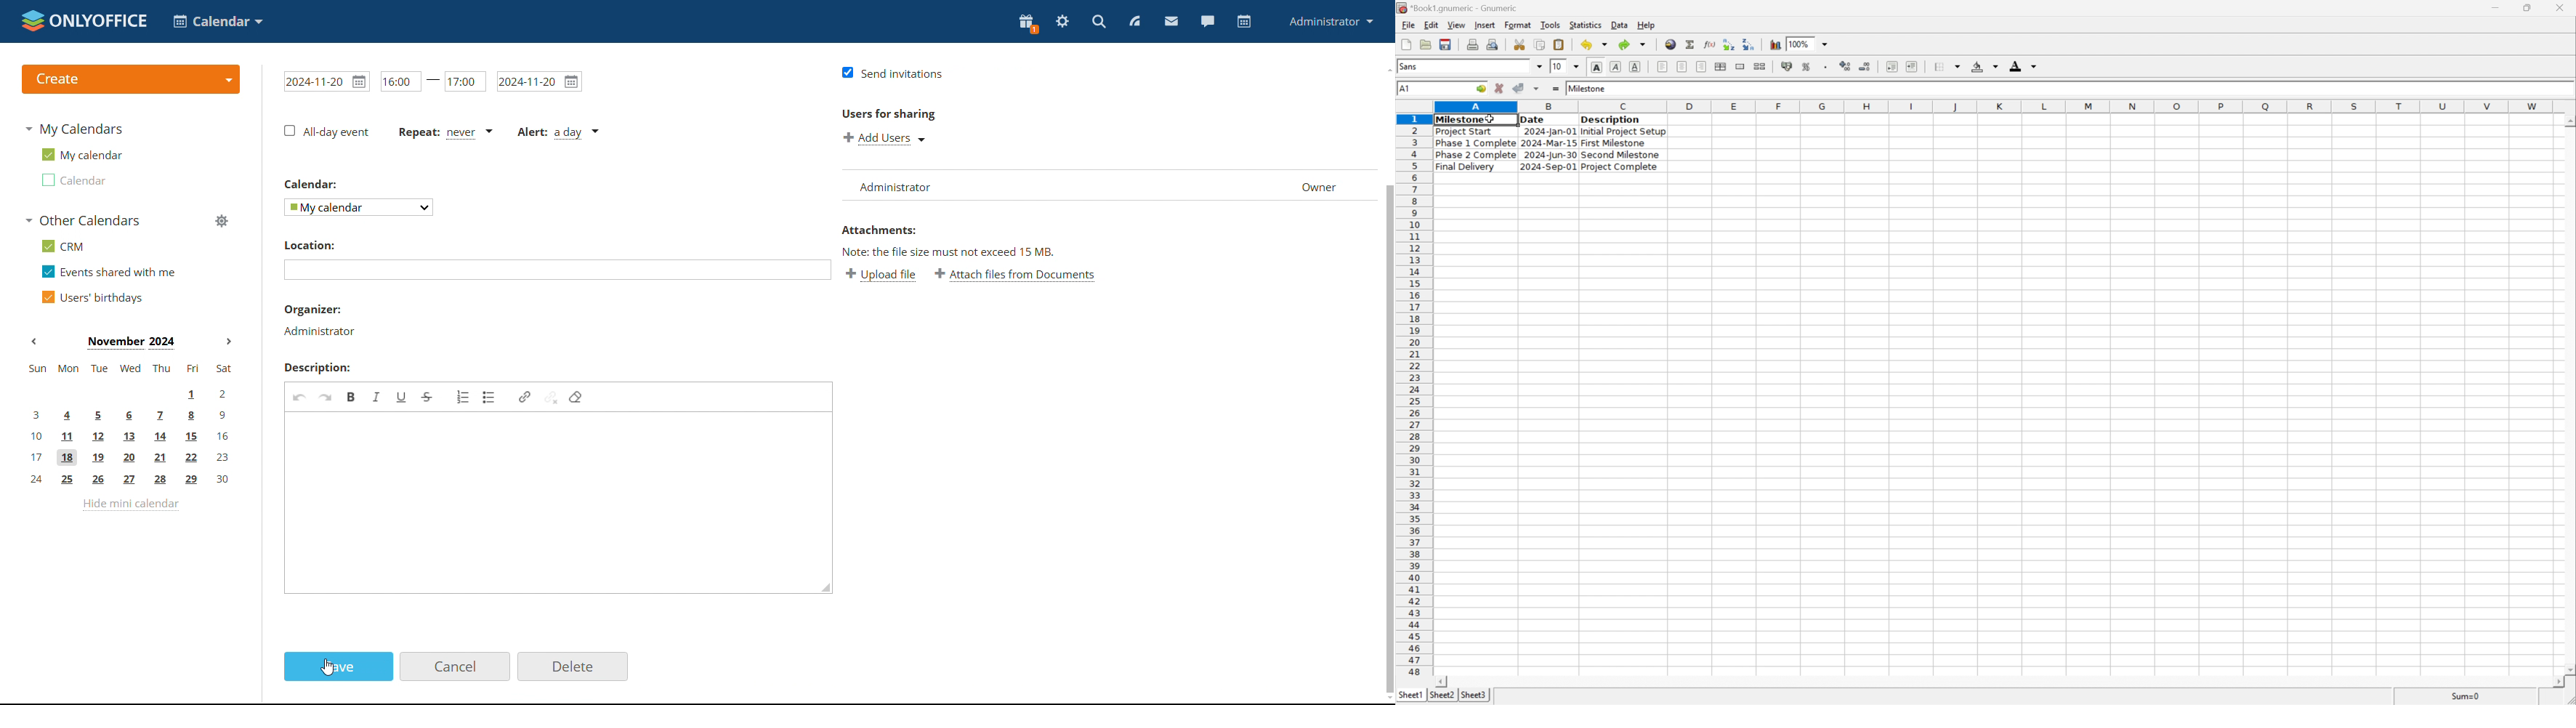 The width and height of the screenshot is (2576, 728). I want to click on all-day event checkbox, so click(328, 132).